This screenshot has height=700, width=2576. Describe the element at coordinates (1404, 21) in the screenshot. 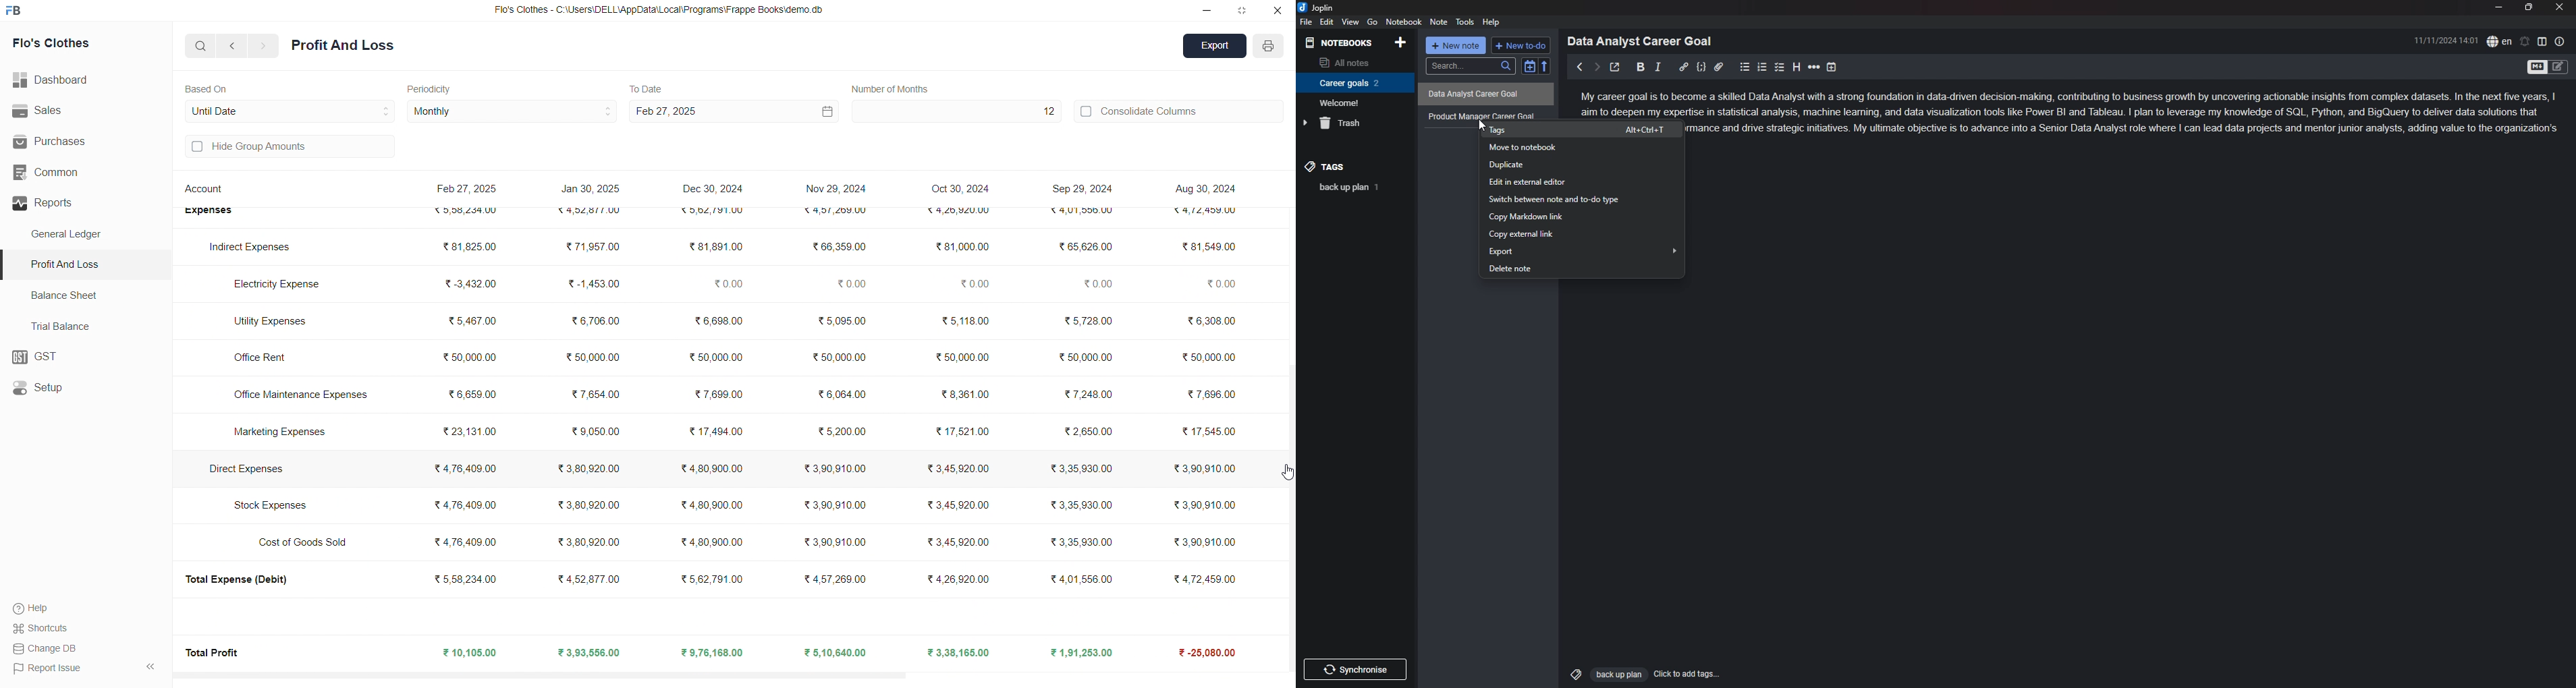

I see `notebook` at that location.